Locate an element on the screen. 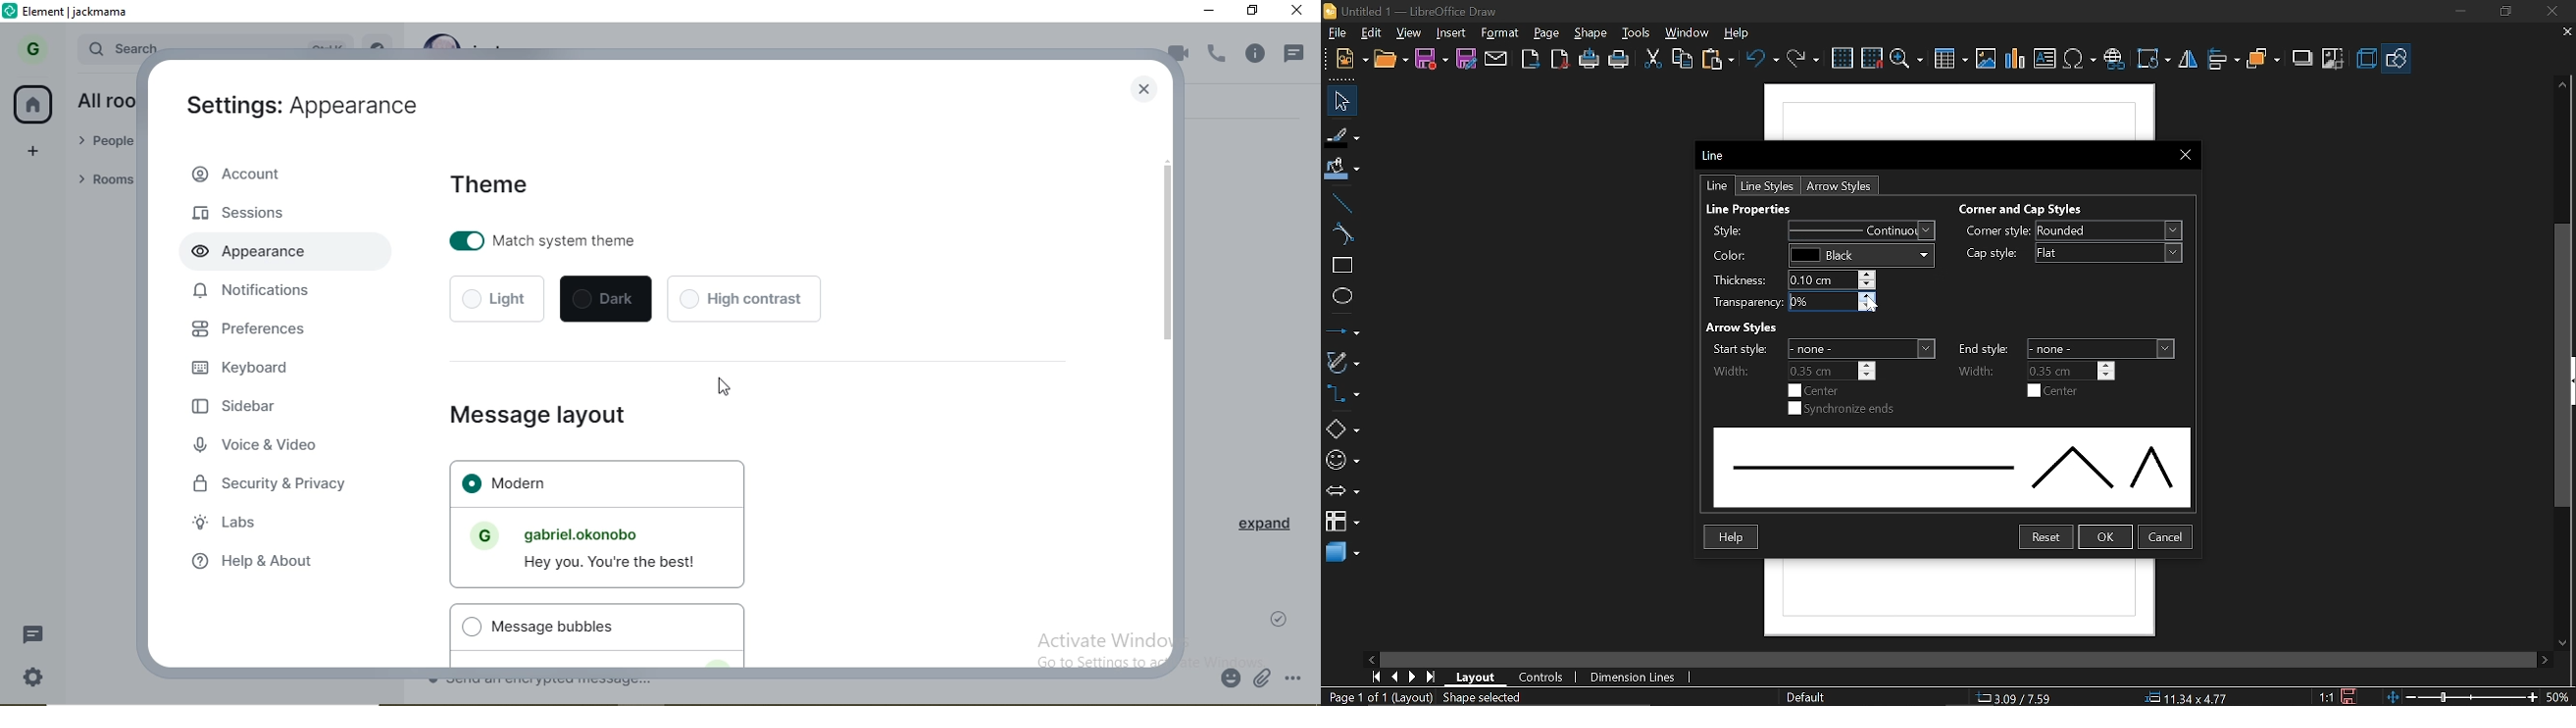  close is located at coordinates (1140, 91).